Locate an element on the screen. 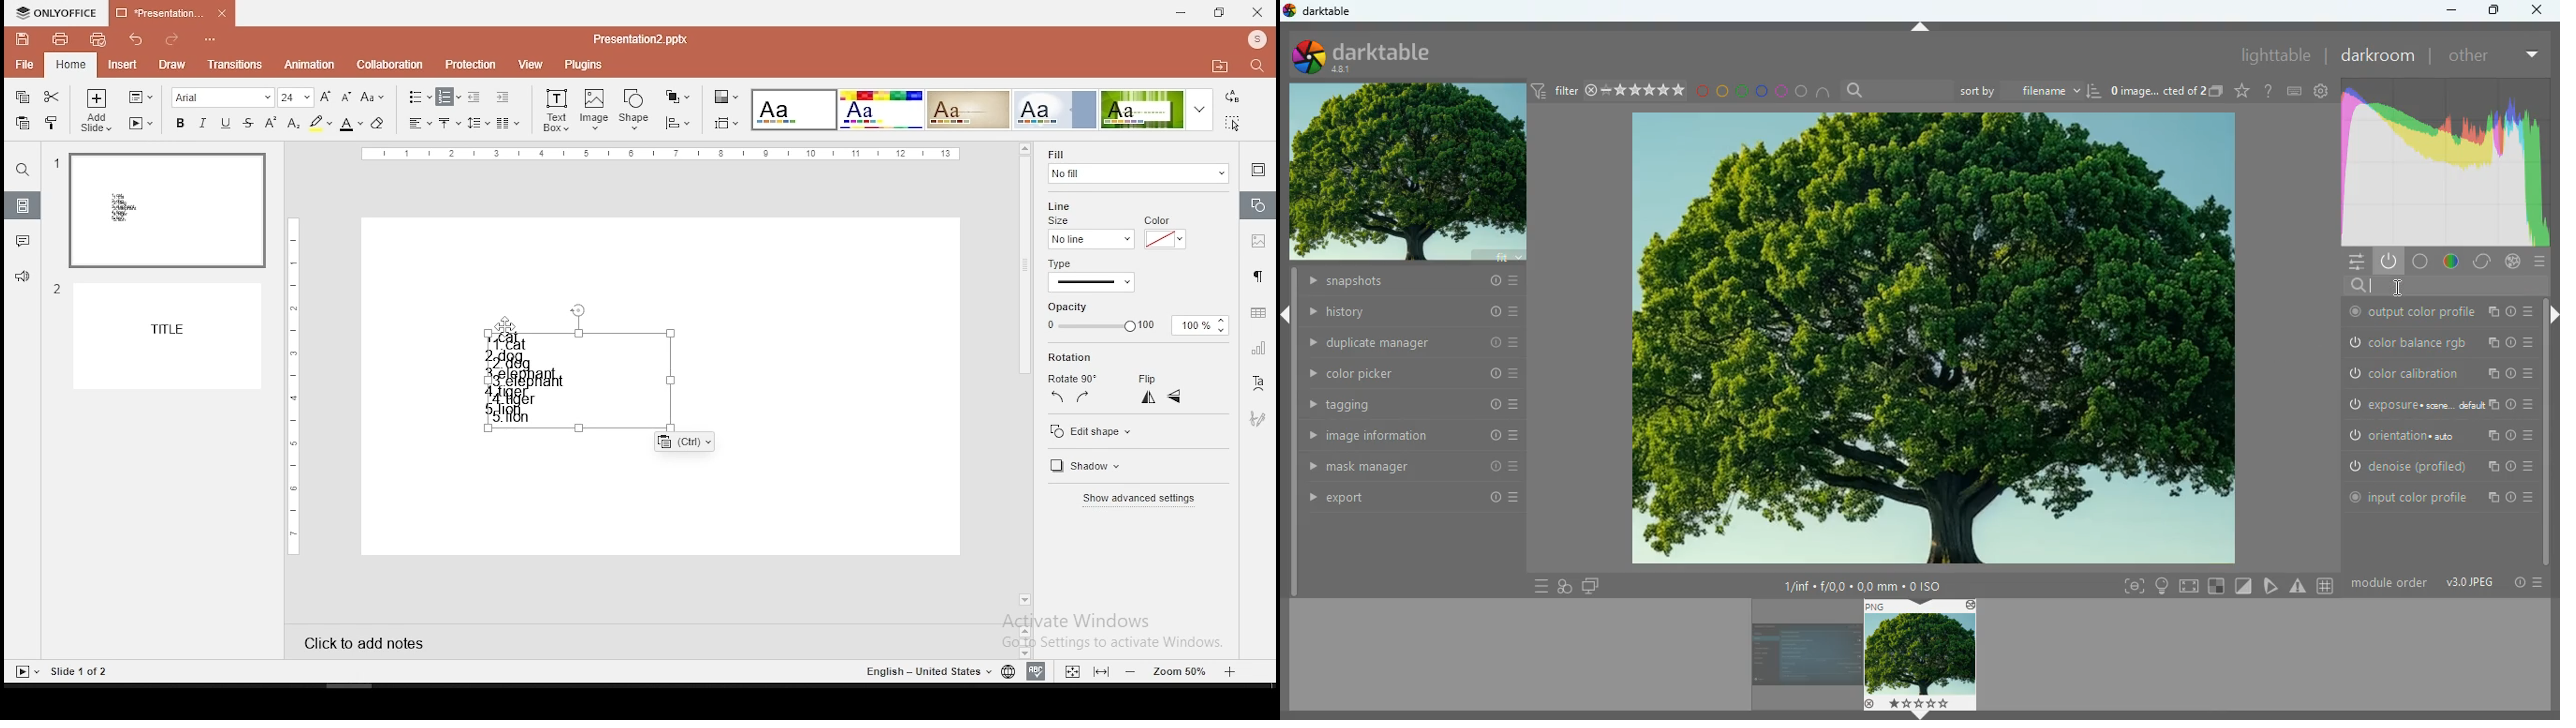 This screenshot has height=728, width=2576. scale is located at coordinates (661, 155).